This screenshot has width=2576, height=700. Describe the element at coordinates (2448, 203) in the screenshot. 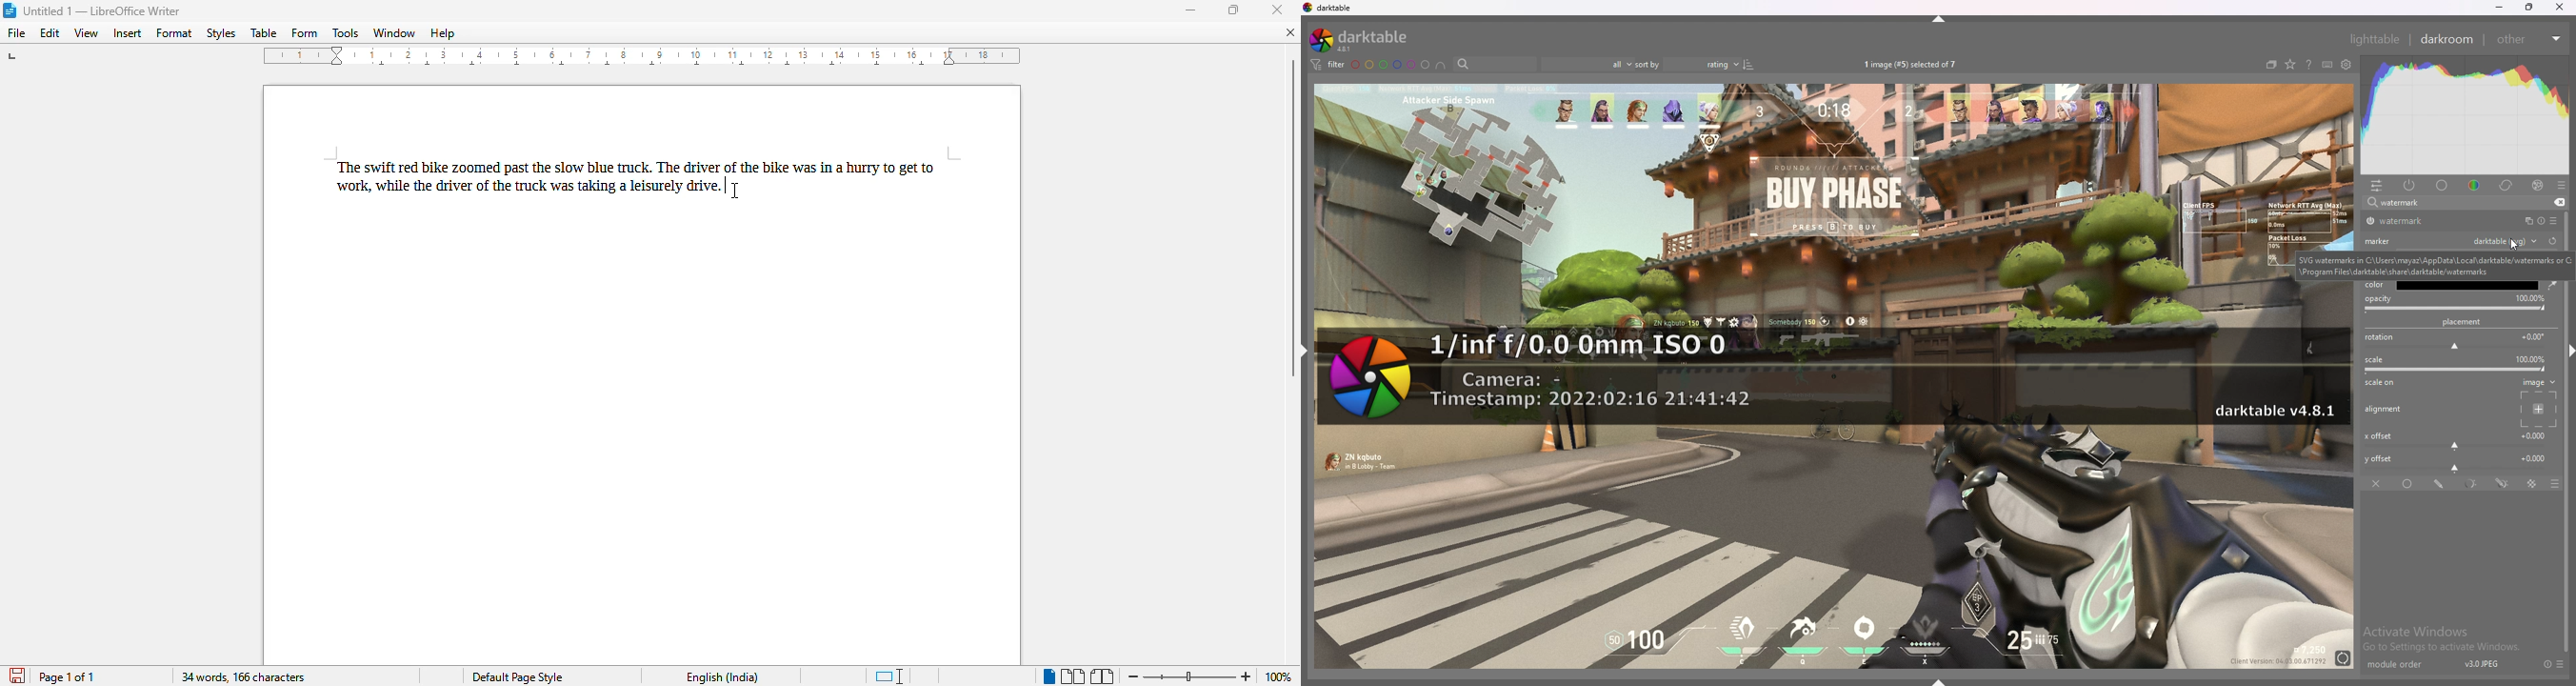

I see `search module` at that location.